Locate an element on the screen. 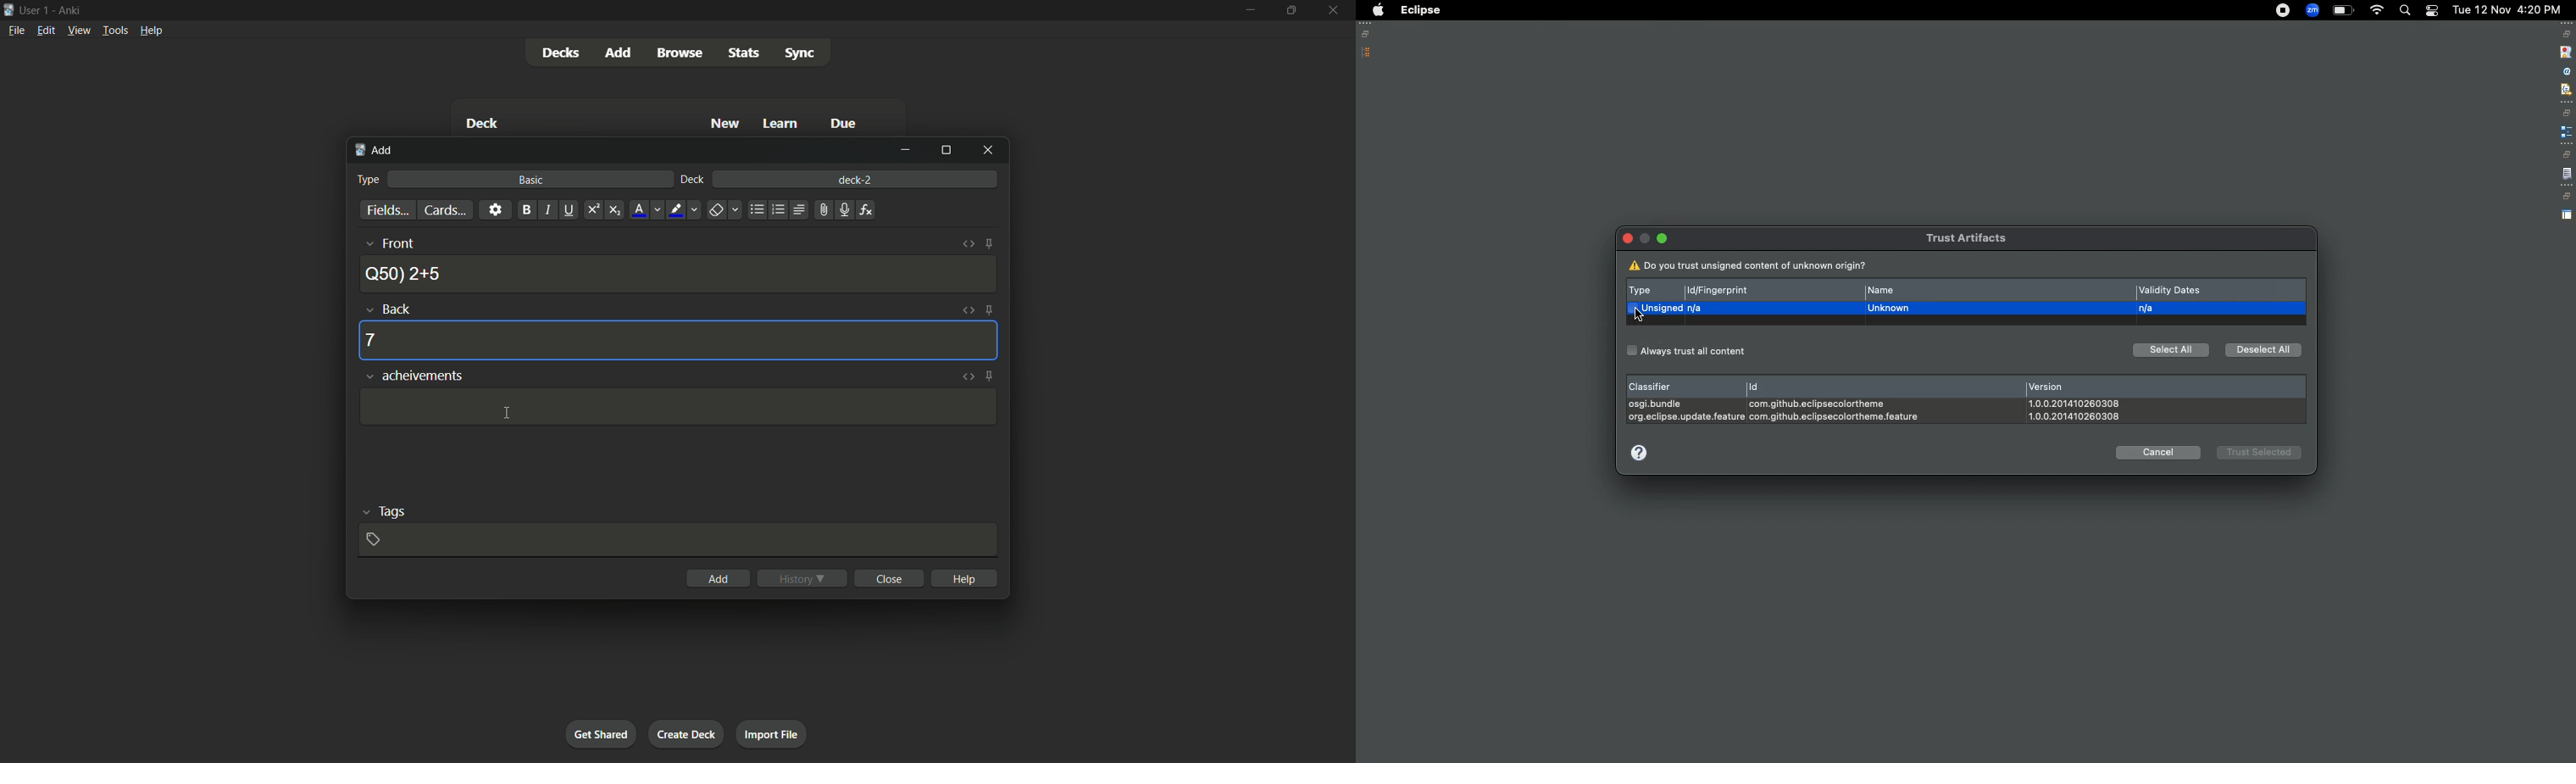 The image size is (2576, 784). fields is located at coordinates (386, 211).